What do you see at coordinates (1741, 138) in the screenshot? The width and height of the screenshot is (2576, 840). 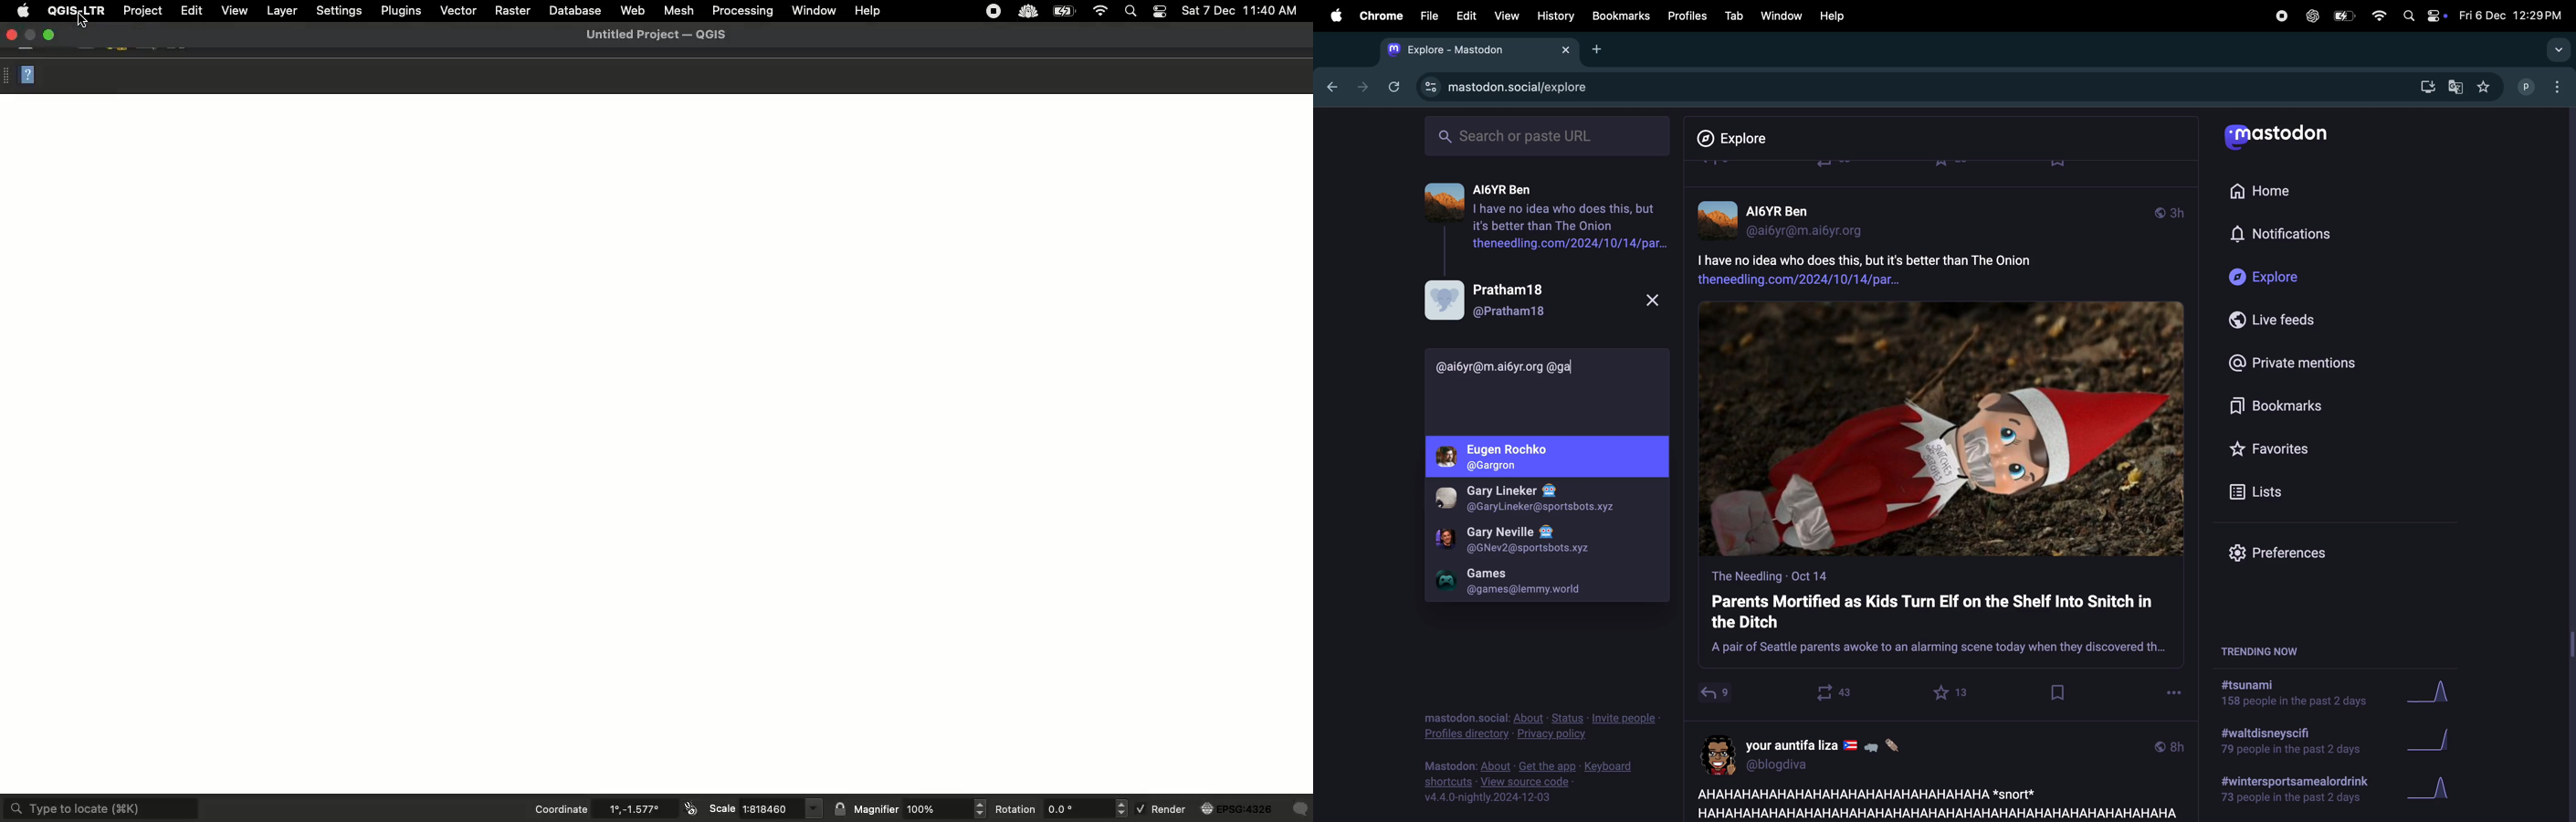 I see `Explore` at bounding box center [1741, 138].